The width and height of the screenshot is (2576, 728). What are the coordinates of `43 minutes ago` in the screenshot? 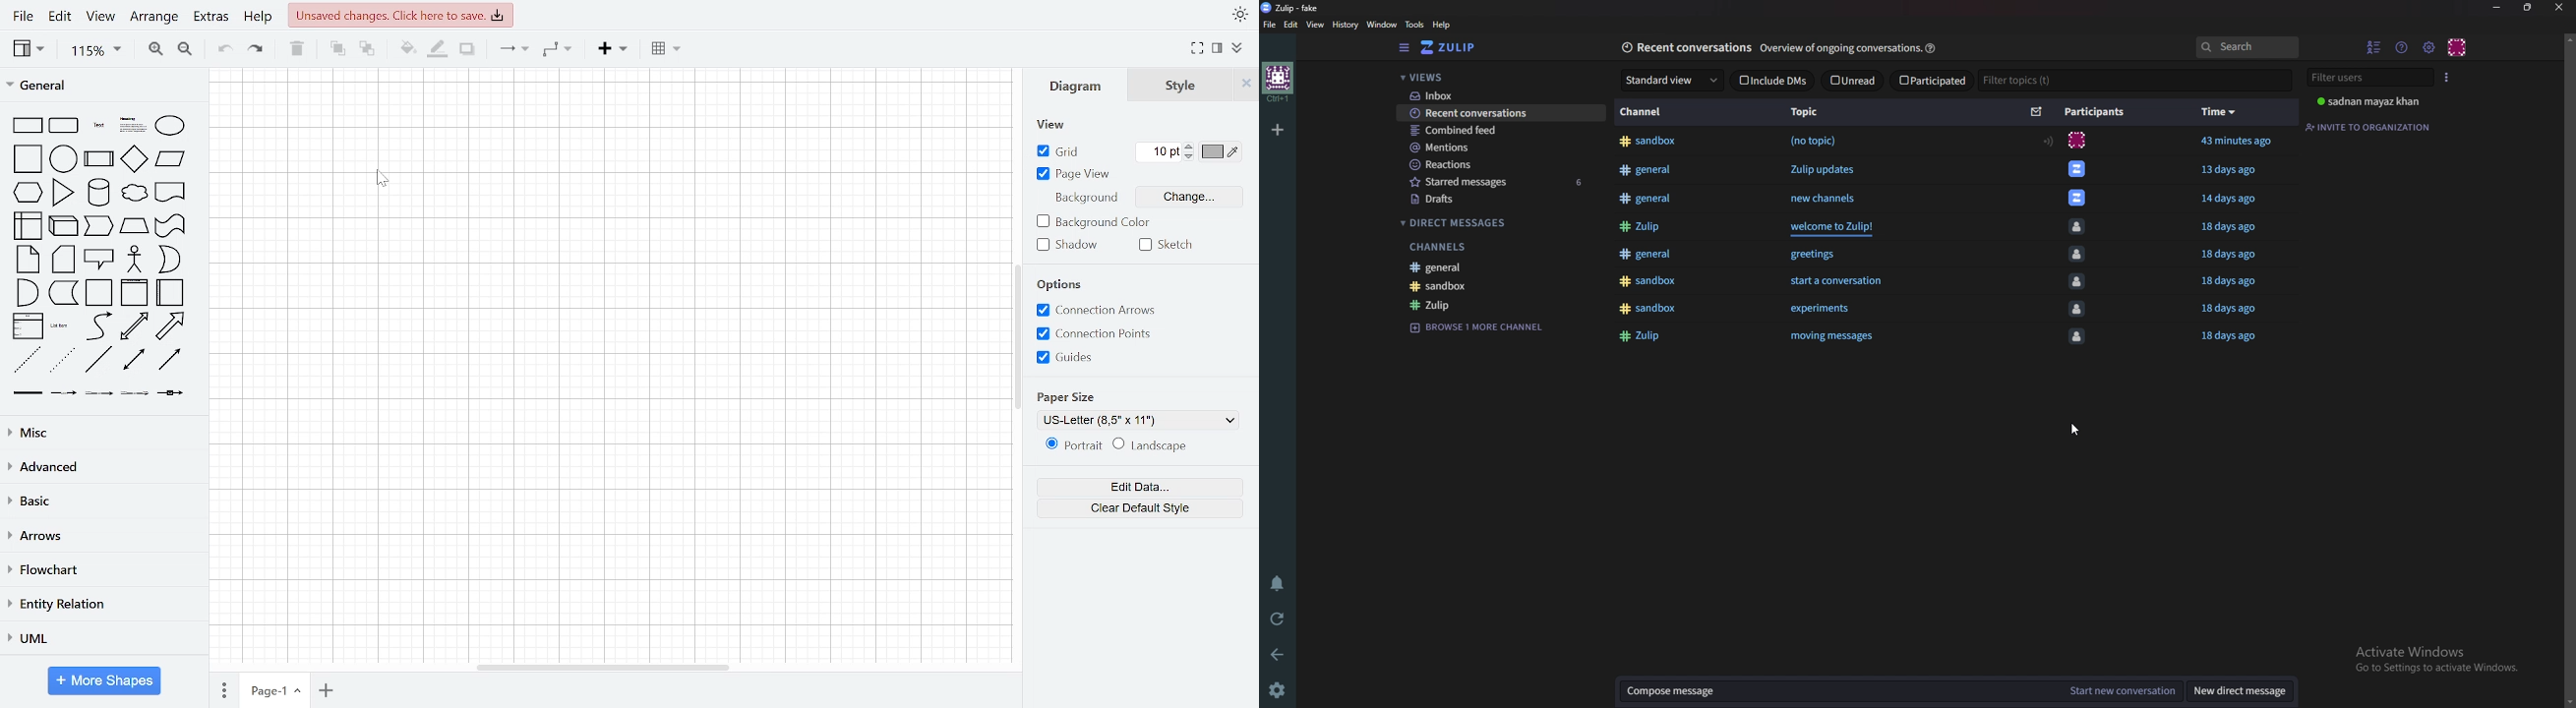 It's located at (2244, 142).